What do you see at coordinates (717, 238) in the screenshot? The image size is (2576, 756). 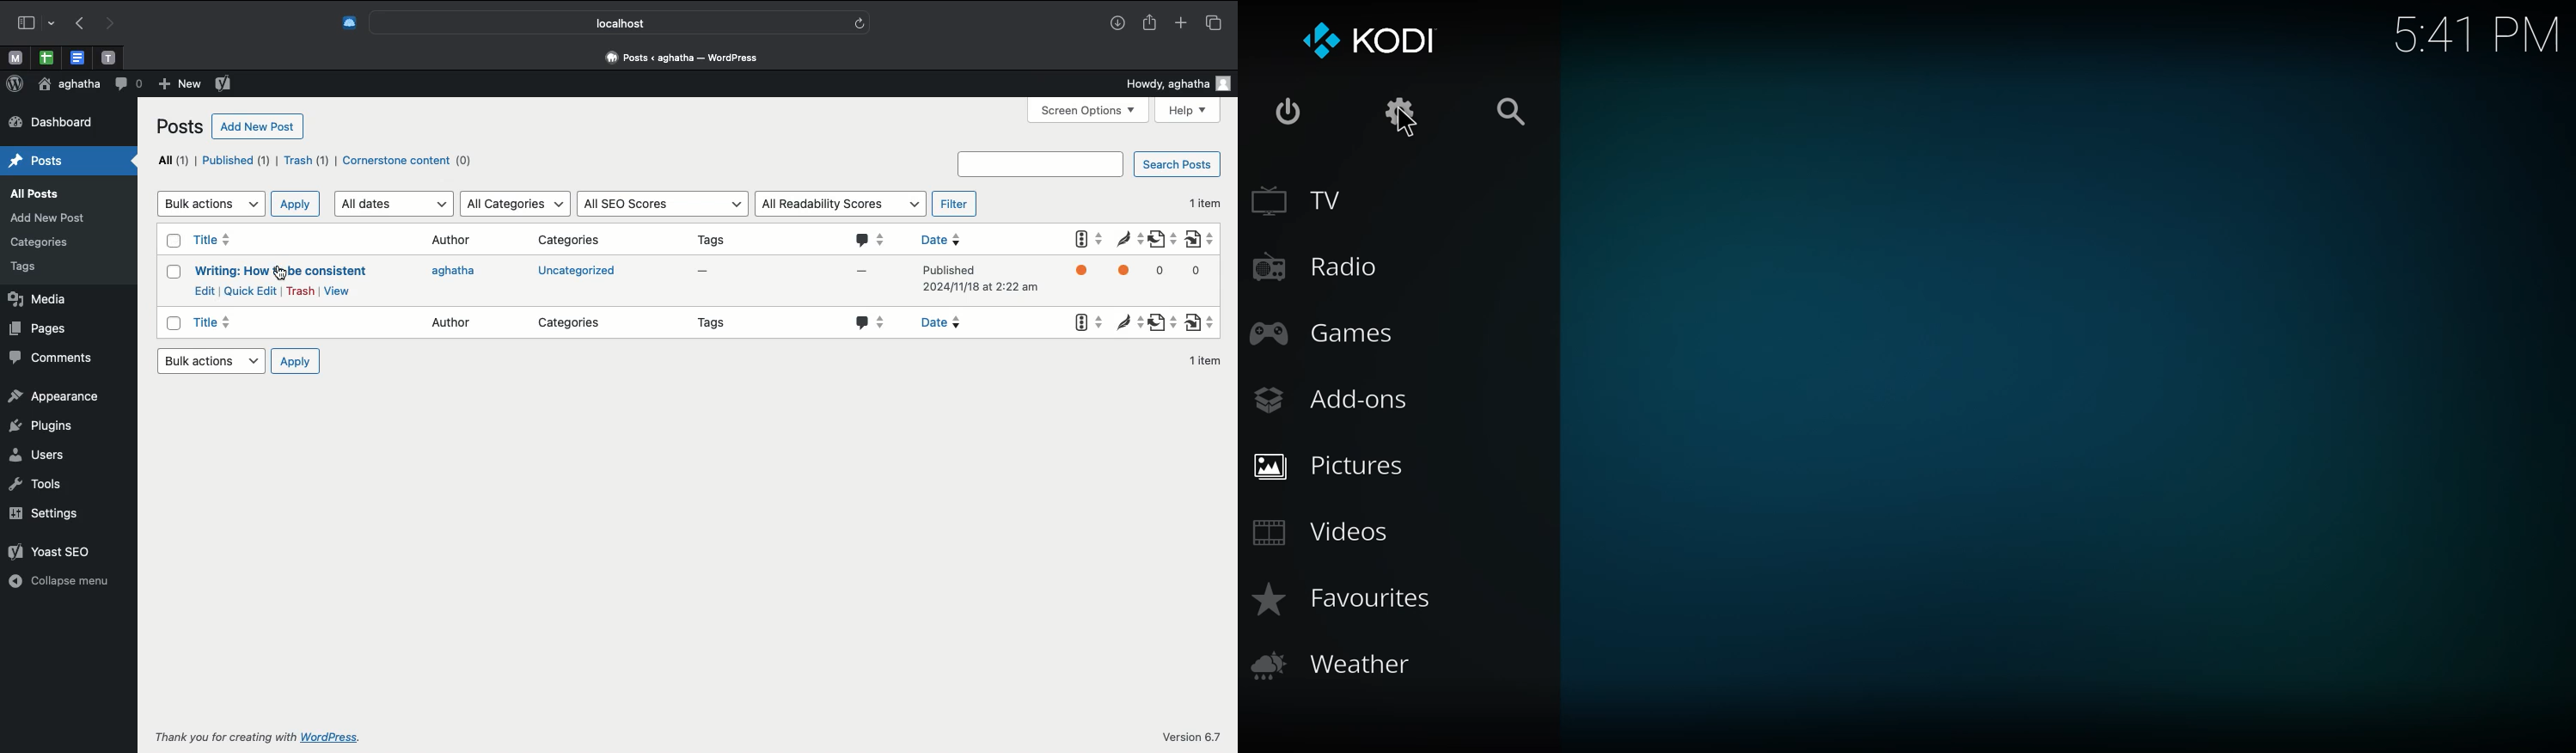 I see `Tags` at bounding box center [717, 238].